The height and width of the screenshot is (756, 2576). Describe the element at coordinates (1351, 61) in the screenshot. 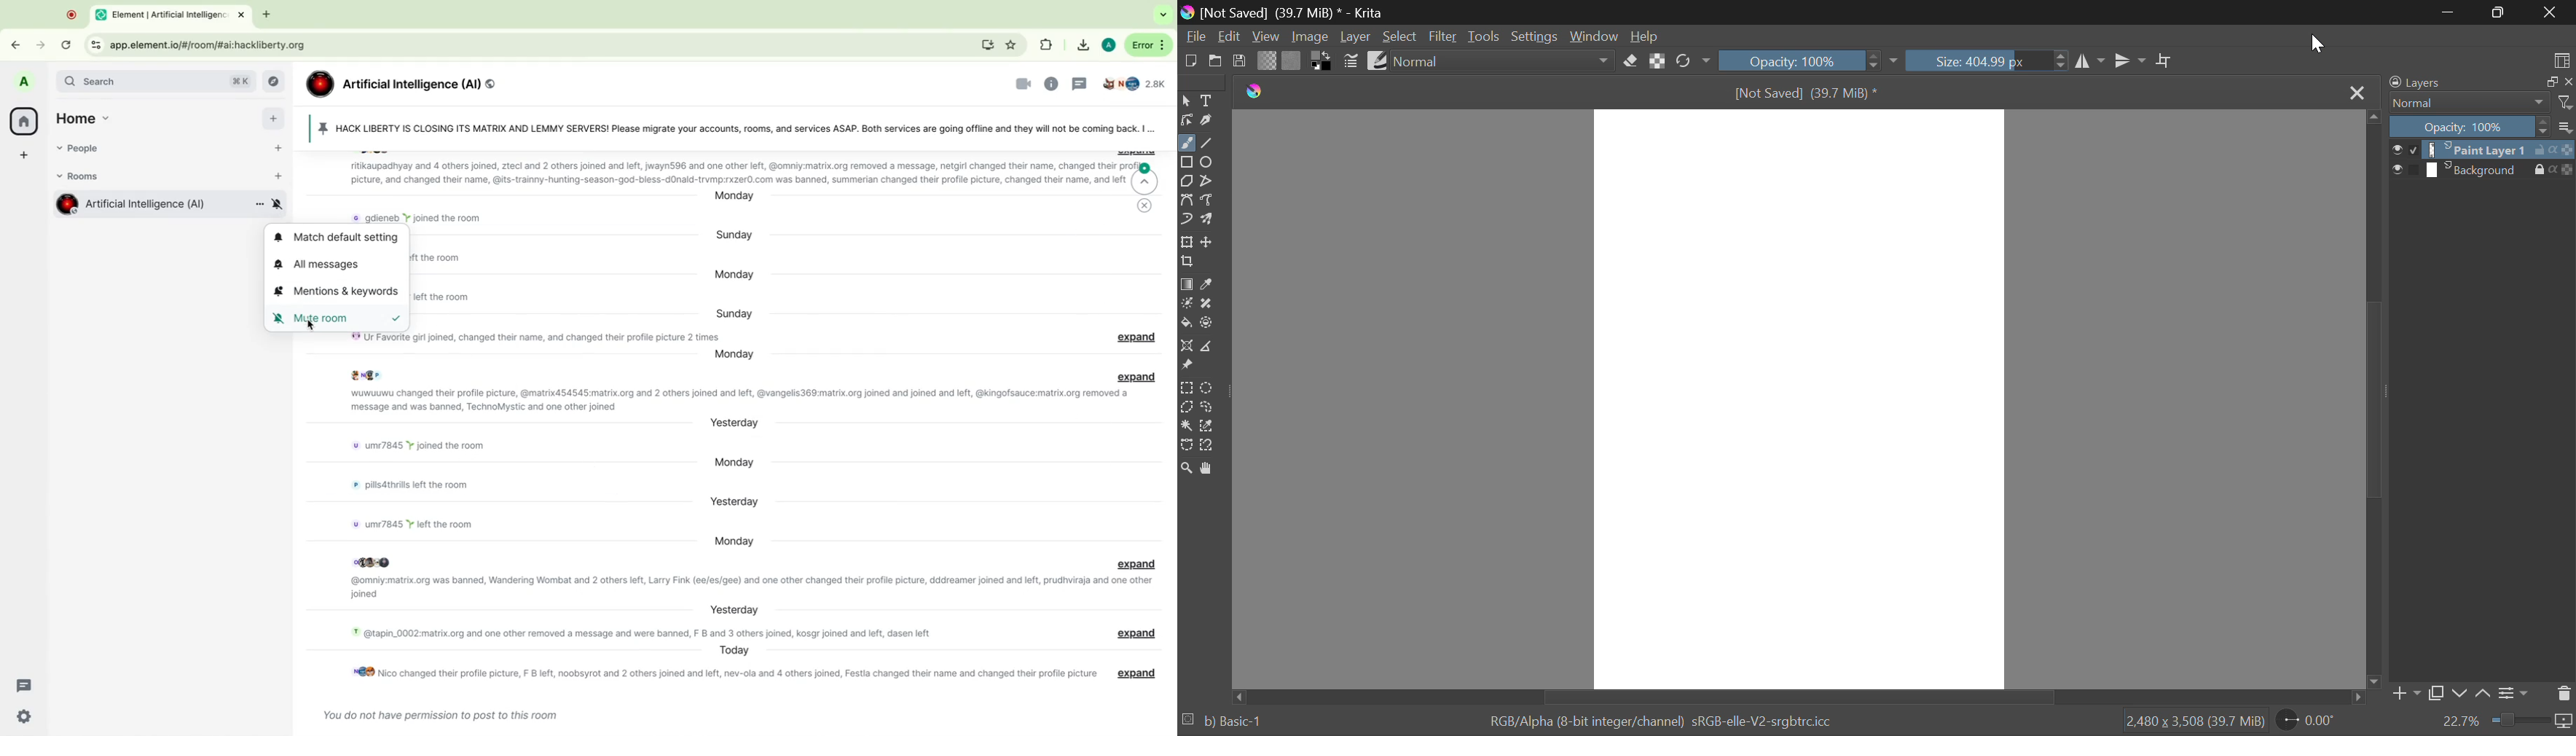

I see `Brush Settings` at that location.